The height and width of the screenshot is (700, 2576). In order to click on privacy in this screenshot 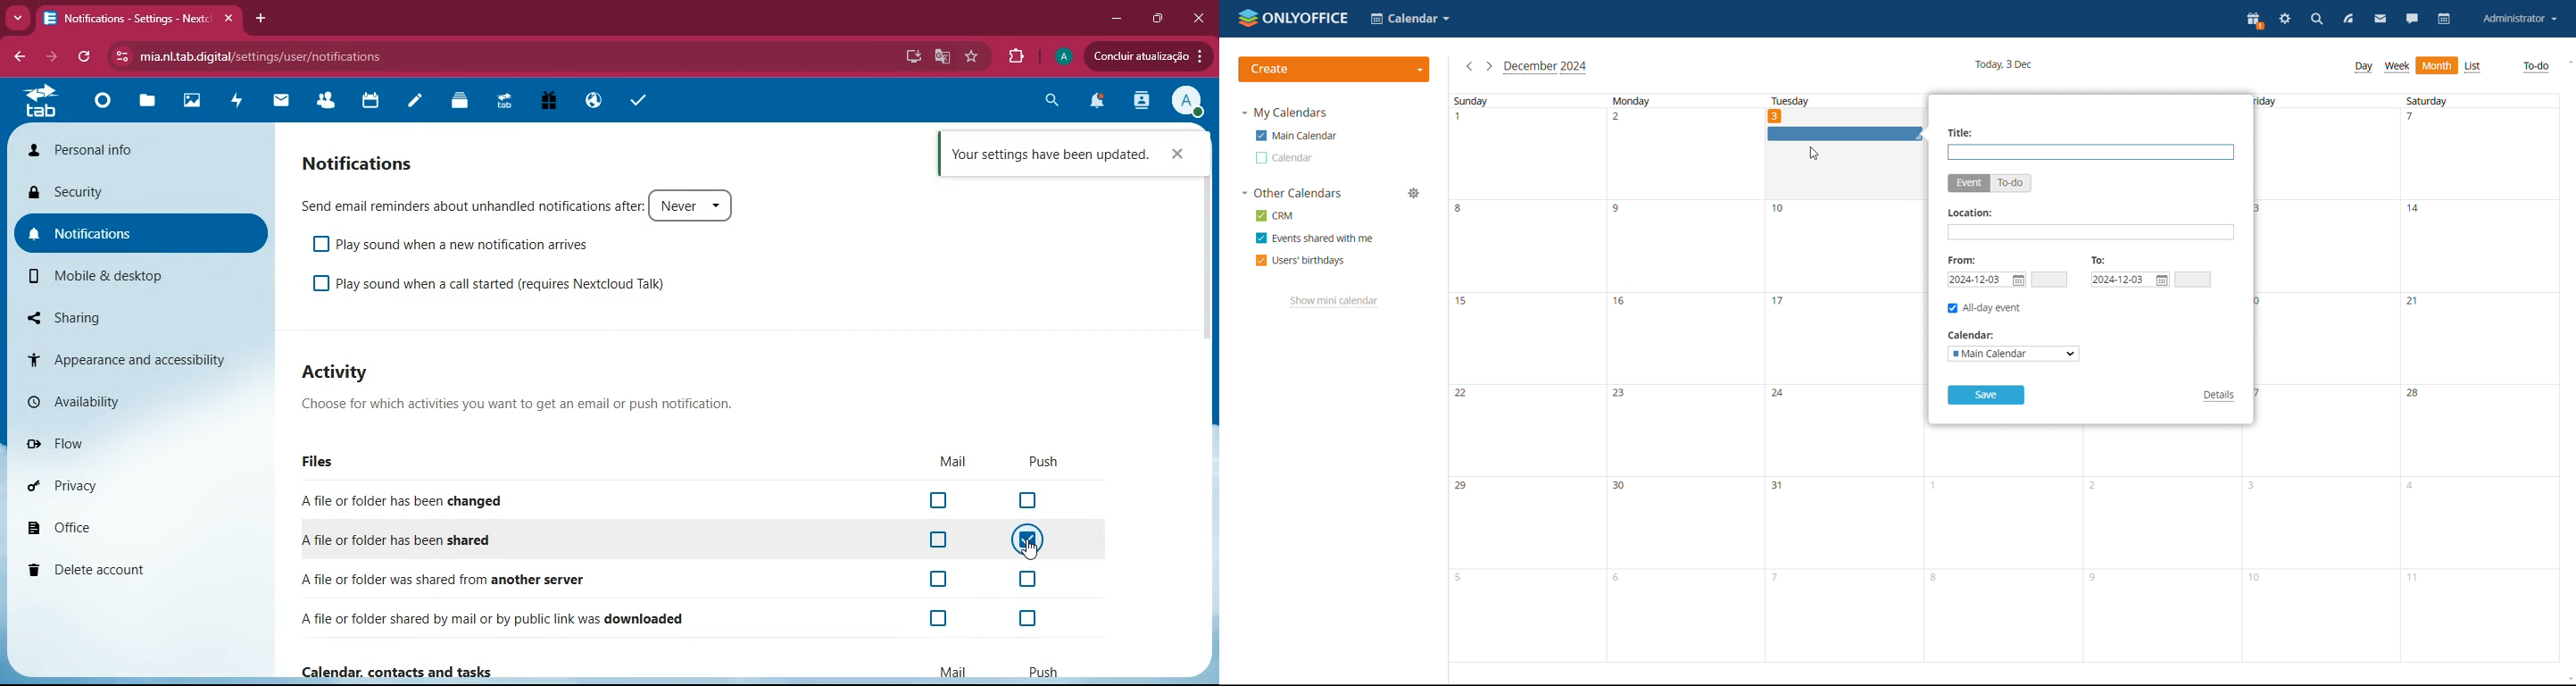, I will do `click(87, 482)`.